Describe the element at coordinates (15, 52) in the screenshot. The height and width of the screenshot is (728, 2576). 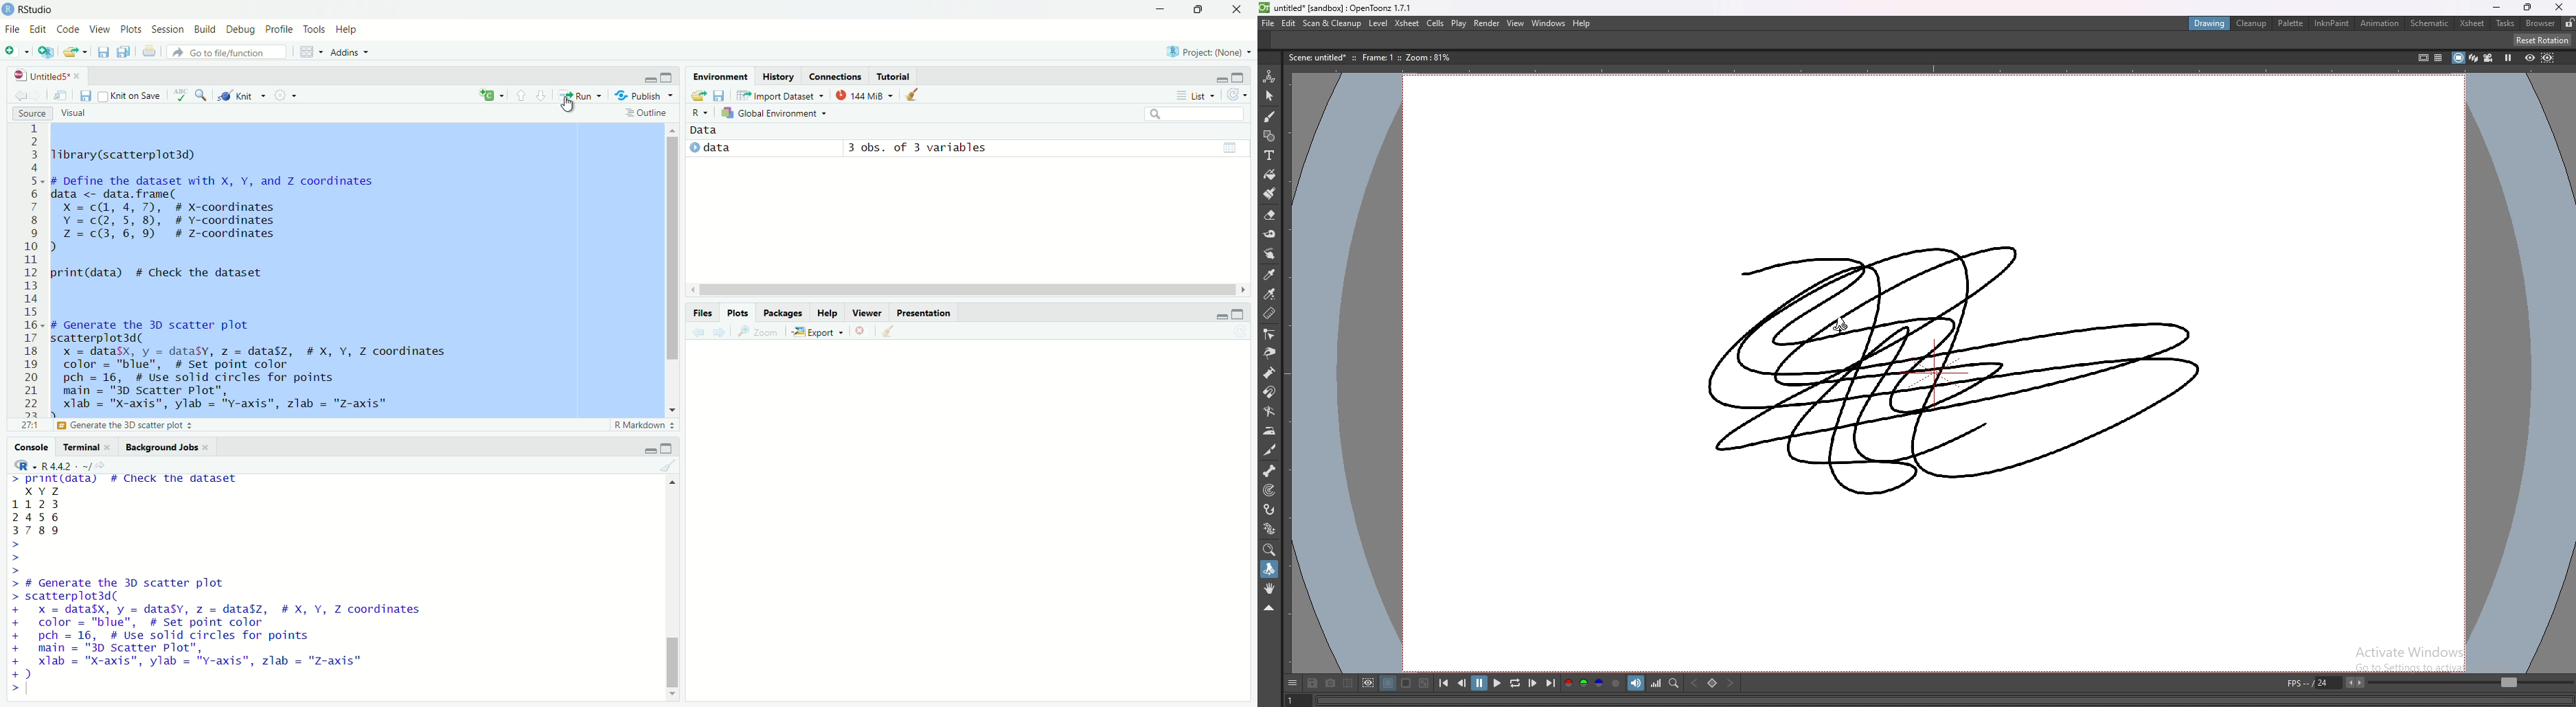
I see `new file` at that location.